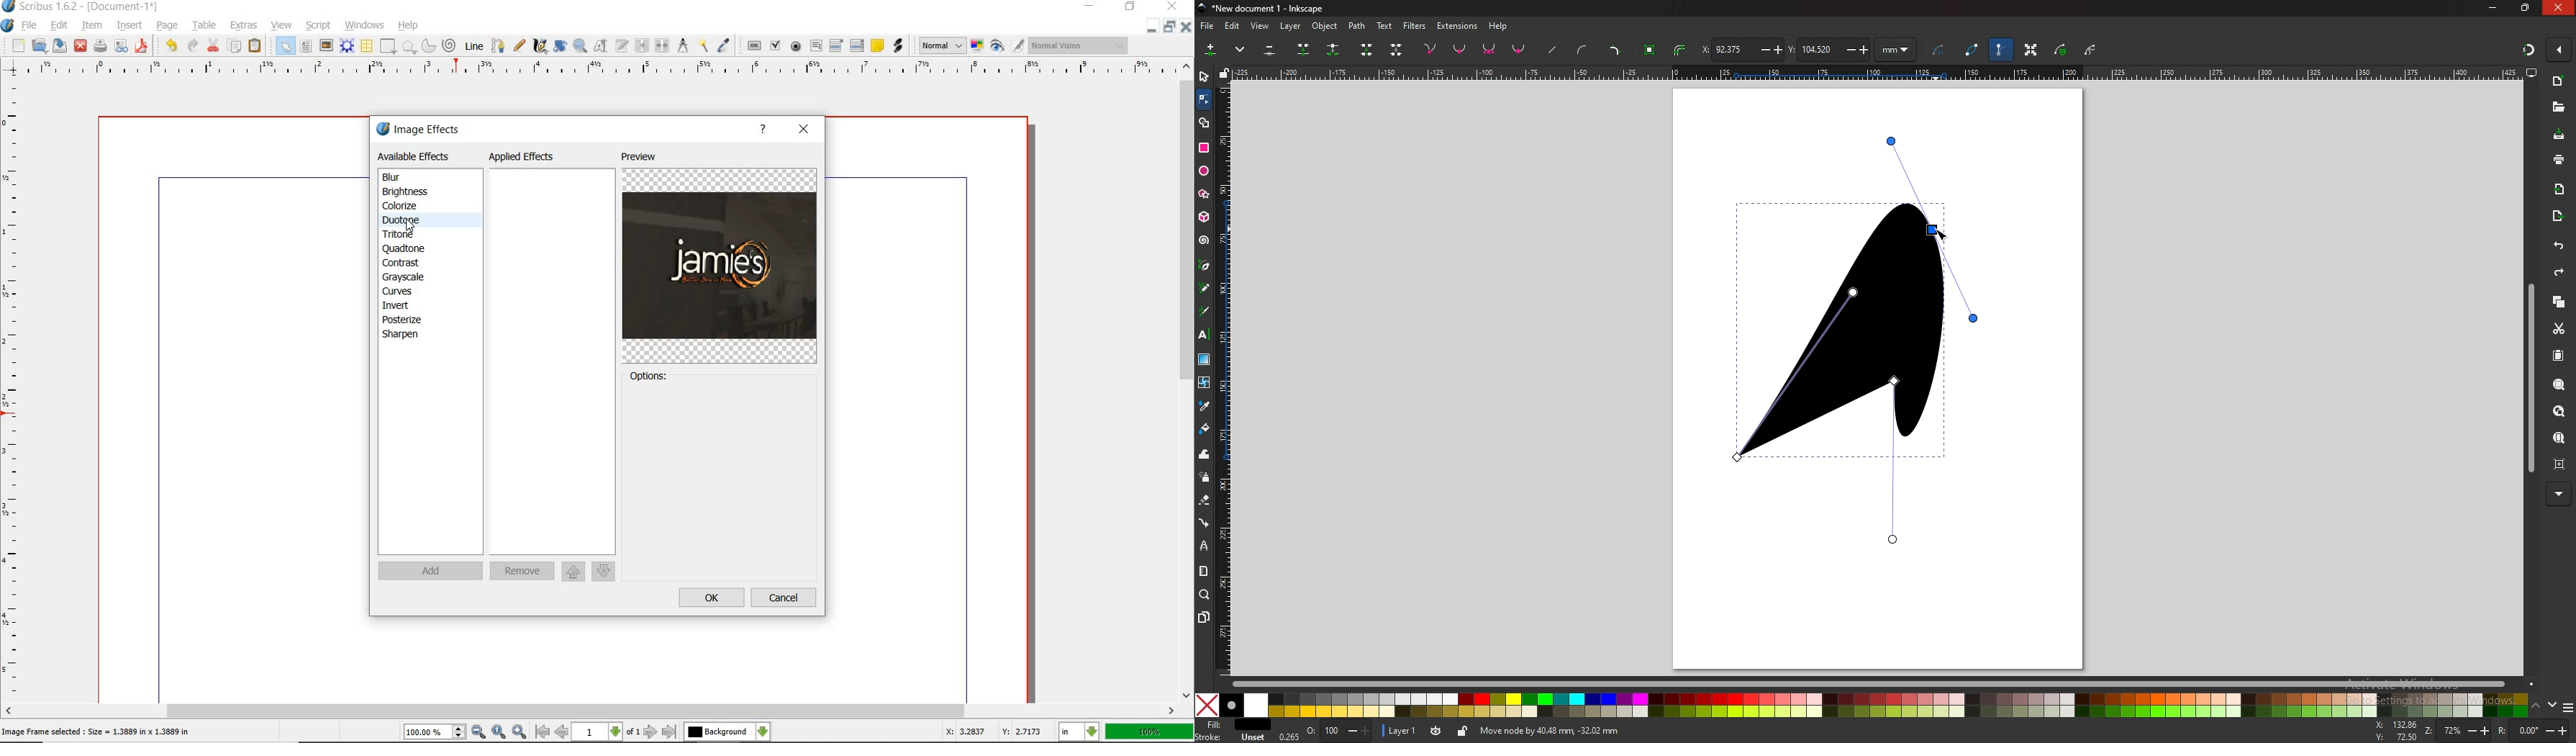 Image resolution: width=2576 pixels, height=756 pixels. Describe the element at coordinates (1861, 705) in the screenshot. I see `colors` at that location.